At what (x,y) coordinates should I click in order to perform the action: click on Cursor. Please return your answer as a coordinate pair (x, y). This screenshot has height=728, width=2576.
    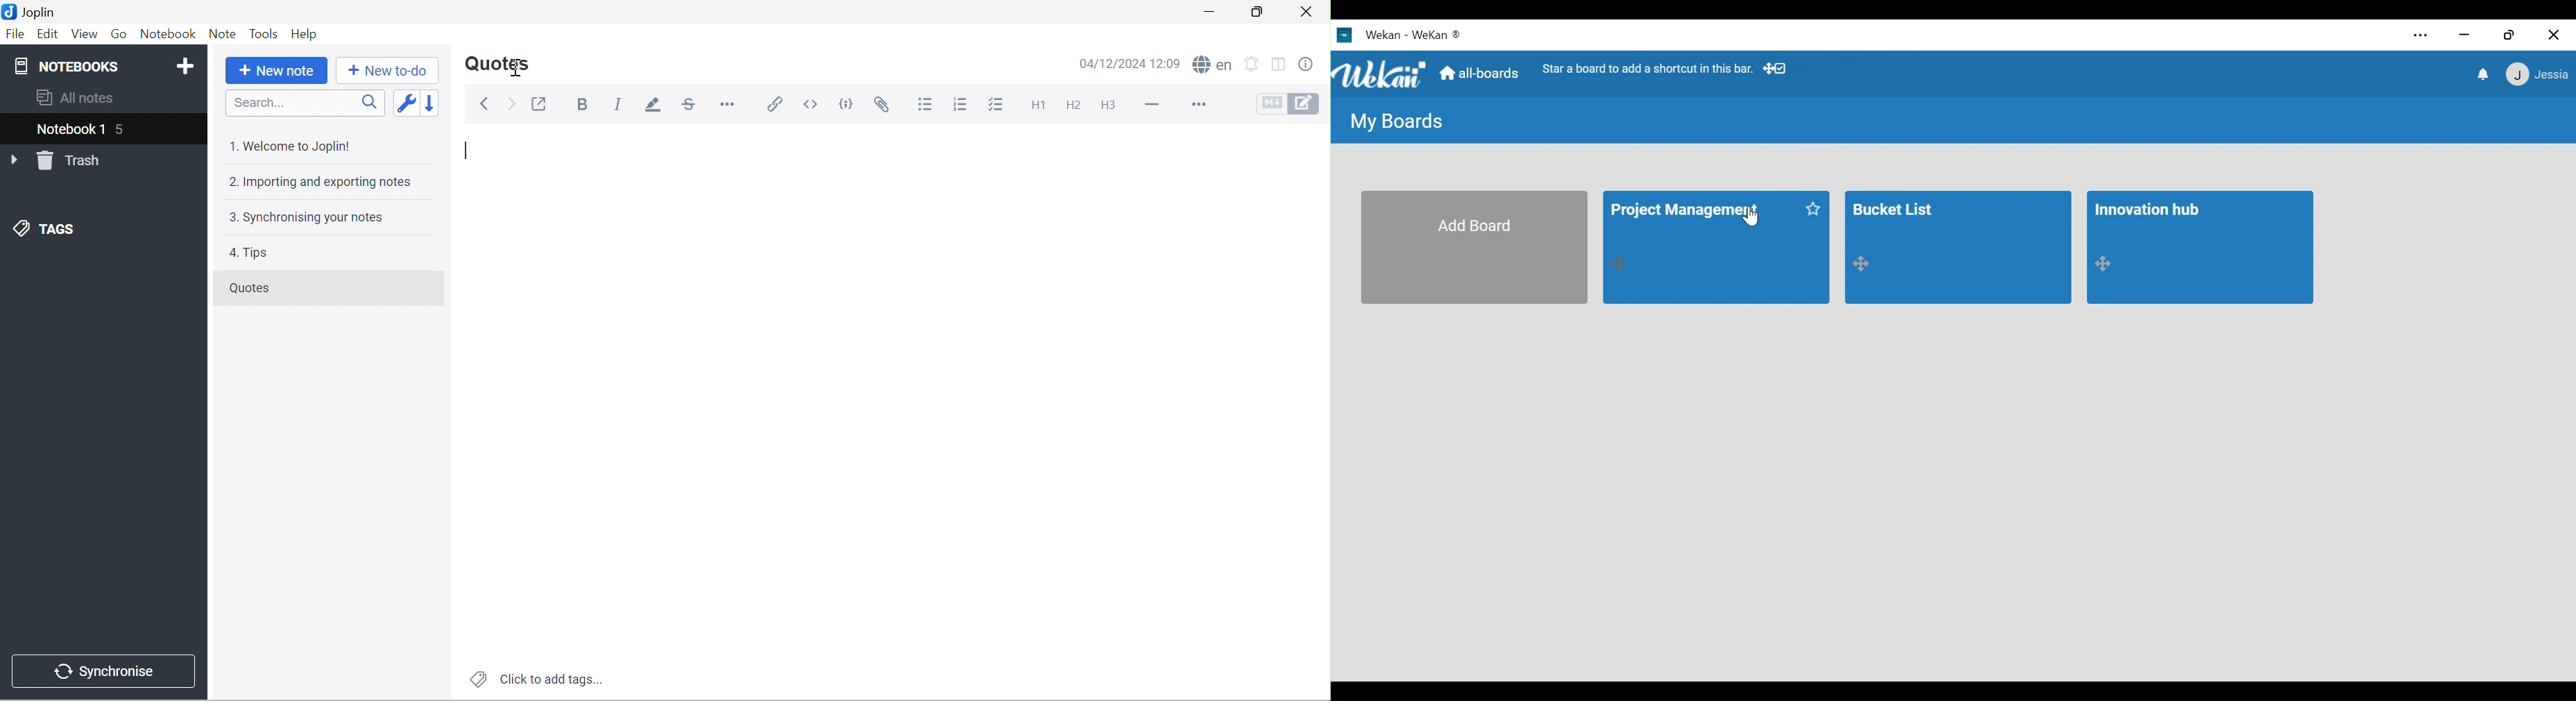
    Looking at the image, I should click on (520, 69).